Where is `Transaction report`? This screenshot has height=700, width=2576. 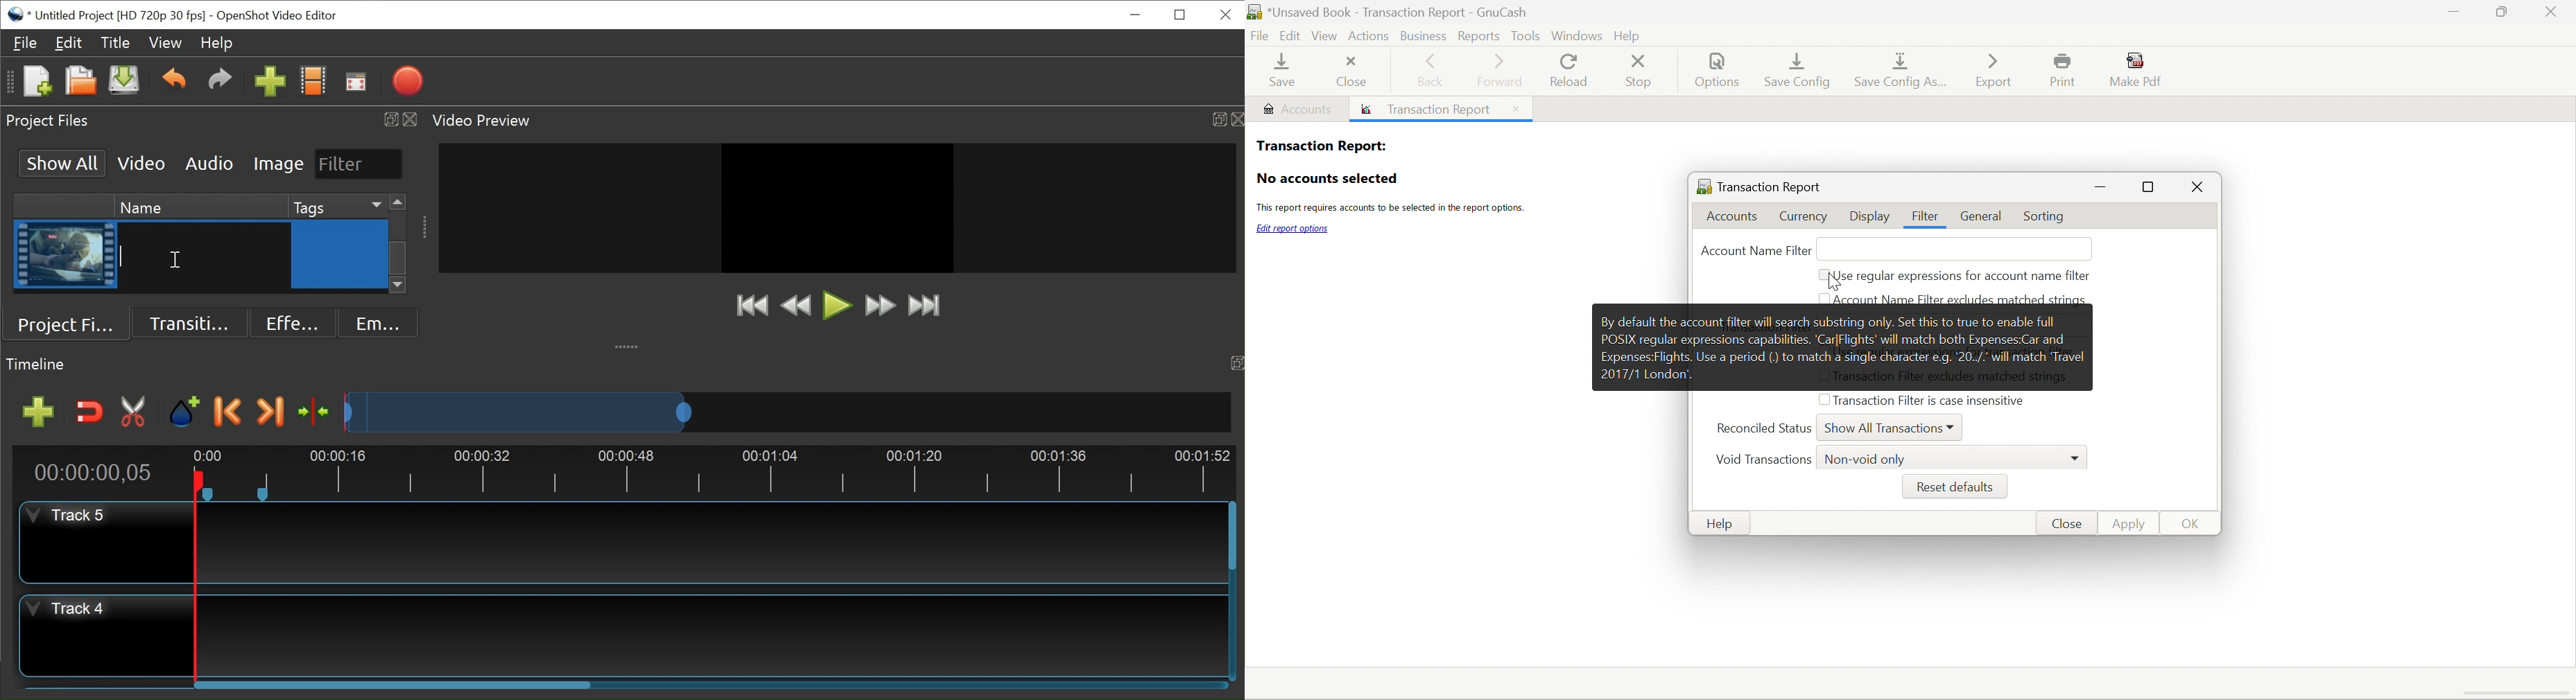 Transaction report is located at coordinates (1430, 110).